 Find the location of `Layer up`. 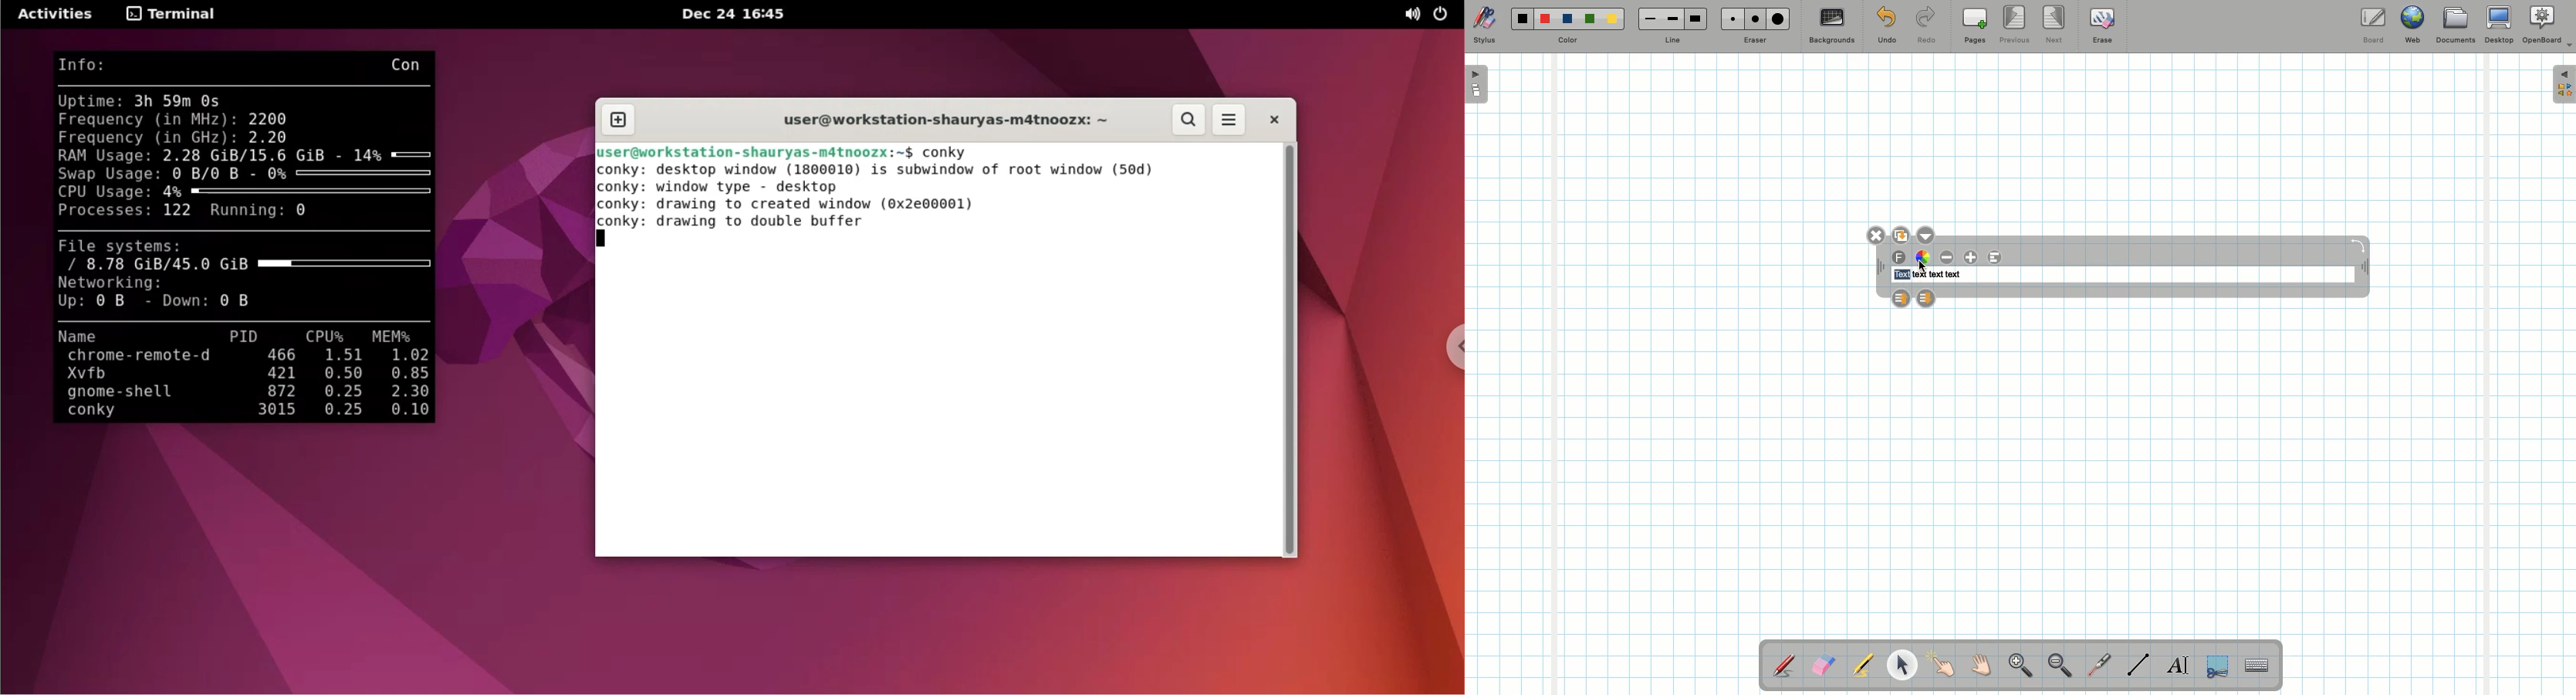

Layer up is located at coordinates (1901, 297).